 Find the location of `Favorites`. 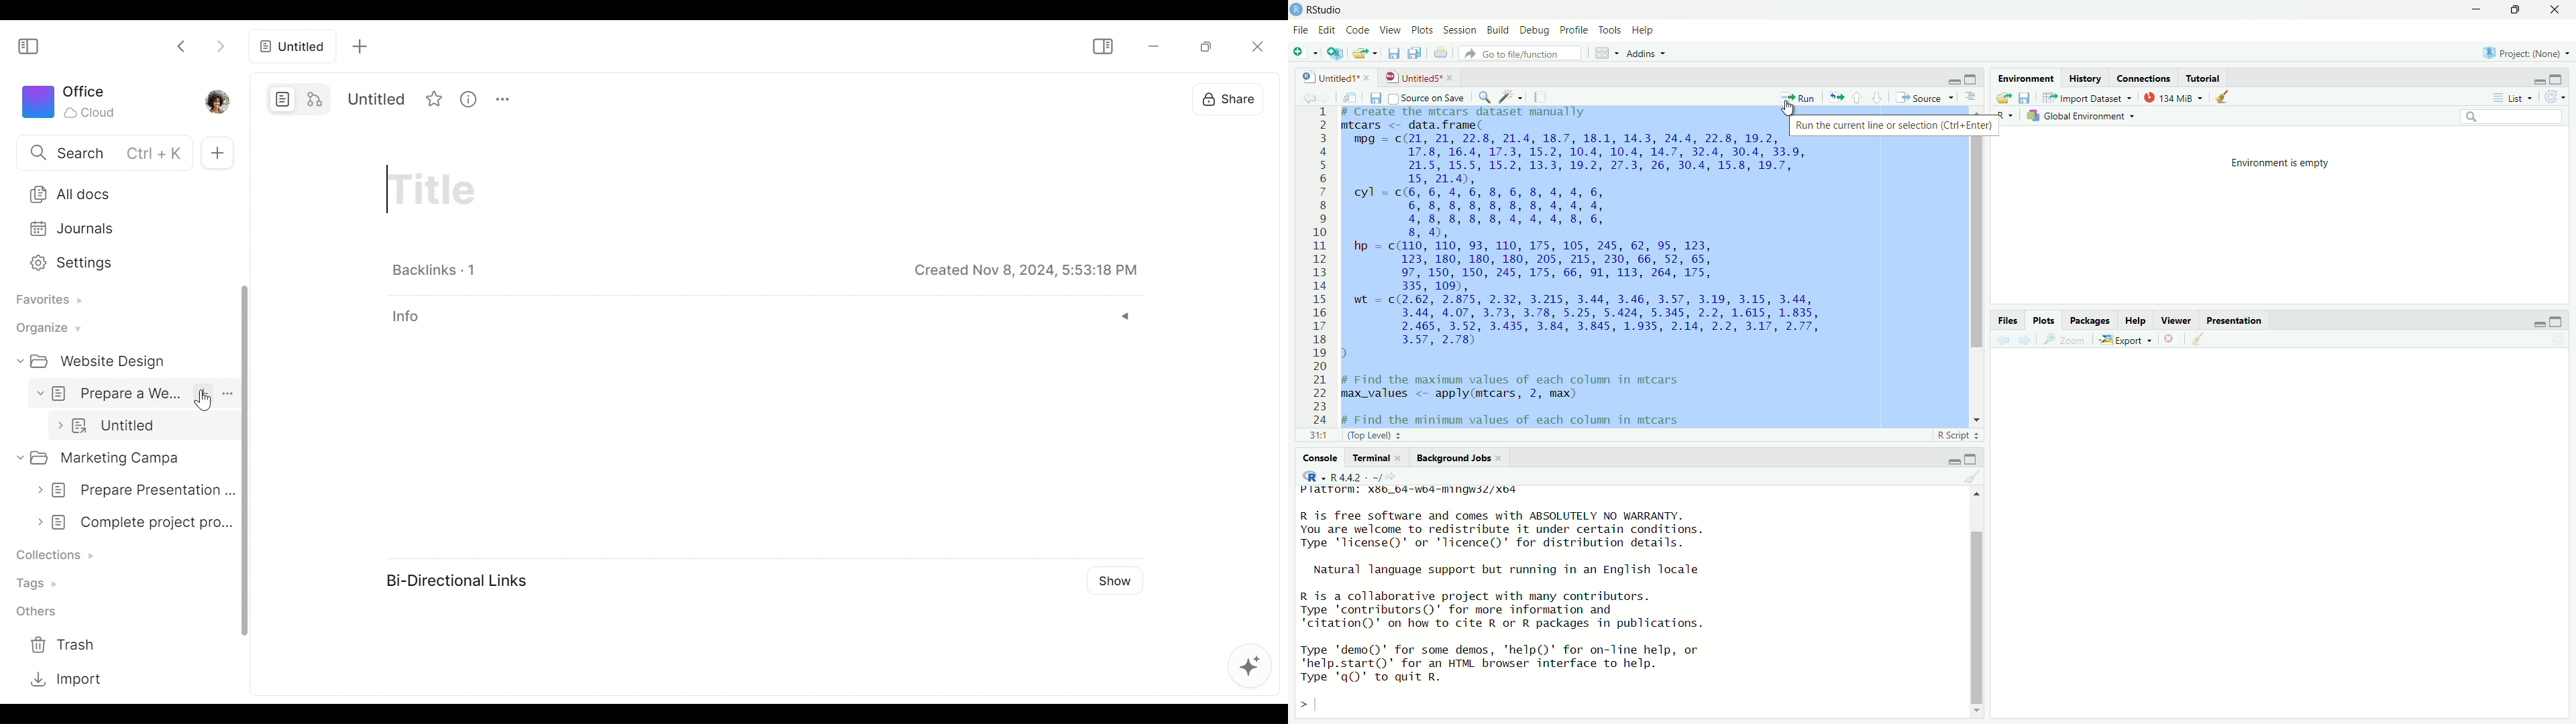

Favorites is located at coordinates (45, 302).